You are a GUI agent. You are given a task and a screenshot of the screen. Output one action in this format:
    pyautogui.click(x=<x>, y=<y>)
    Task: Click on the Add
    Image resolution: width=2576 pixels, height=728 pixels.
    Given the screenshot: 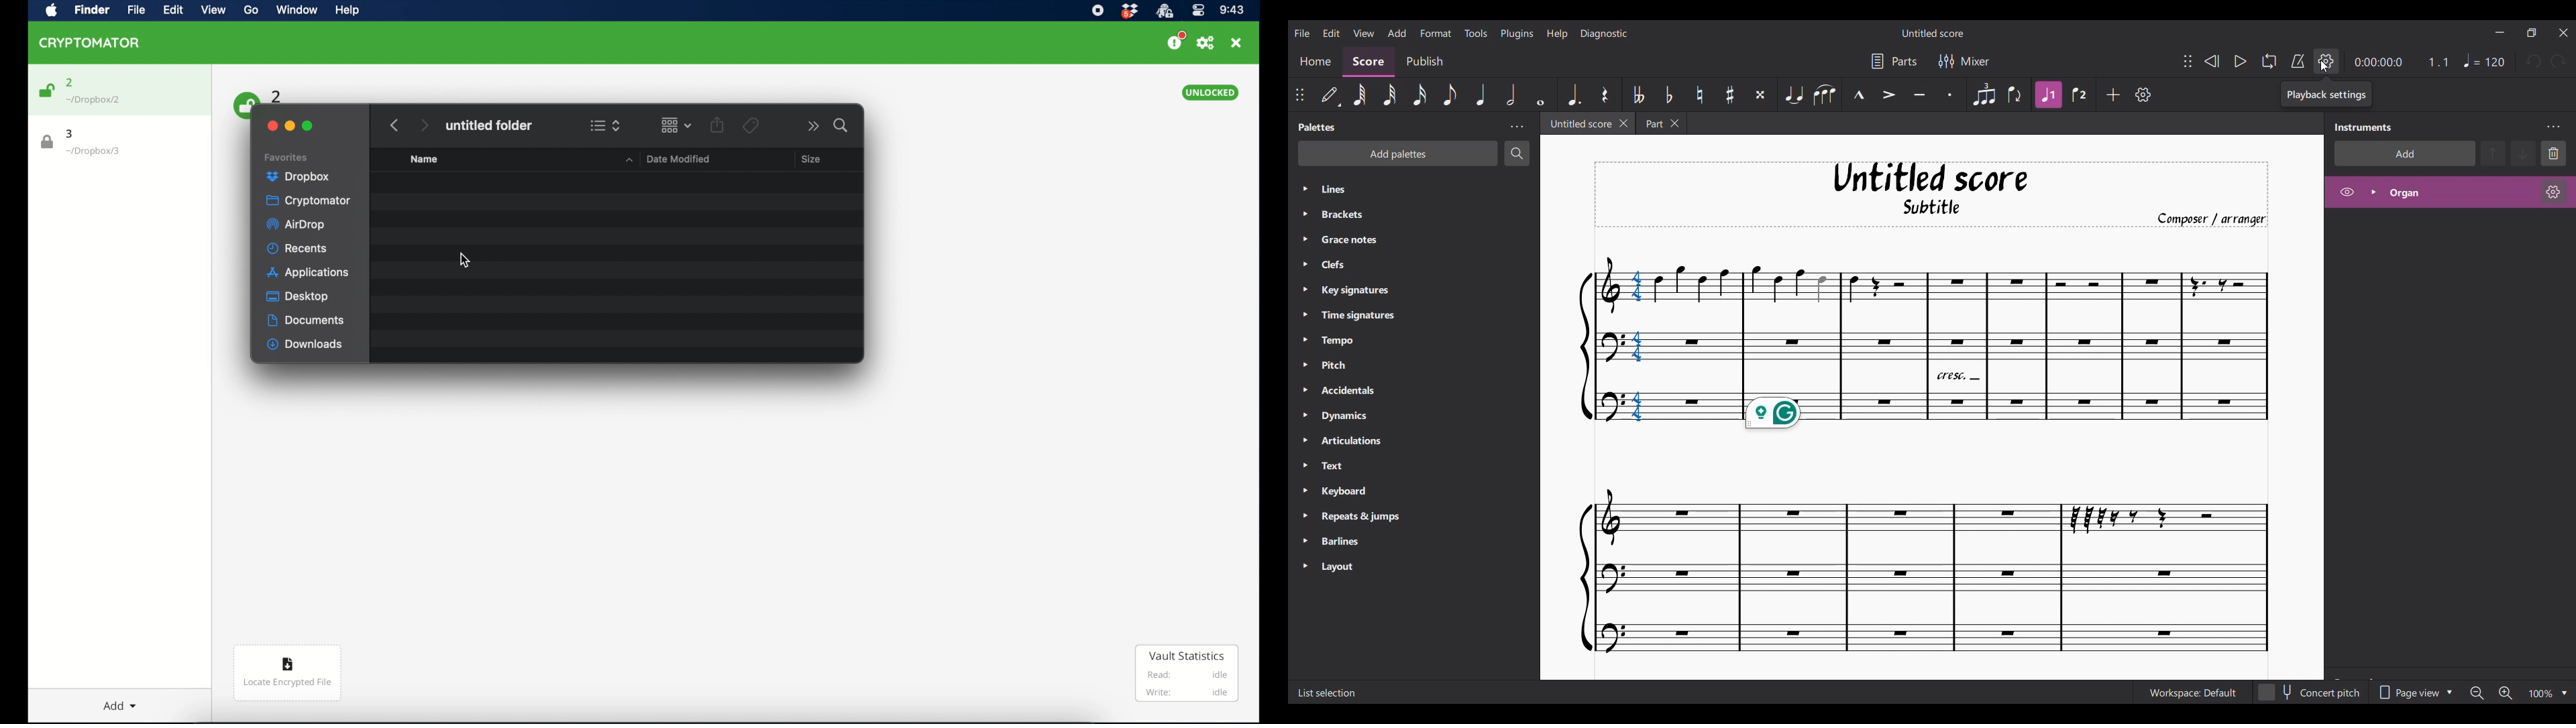 What is the action you would take?
    pyautogui.click(x=2113, y=95)
    